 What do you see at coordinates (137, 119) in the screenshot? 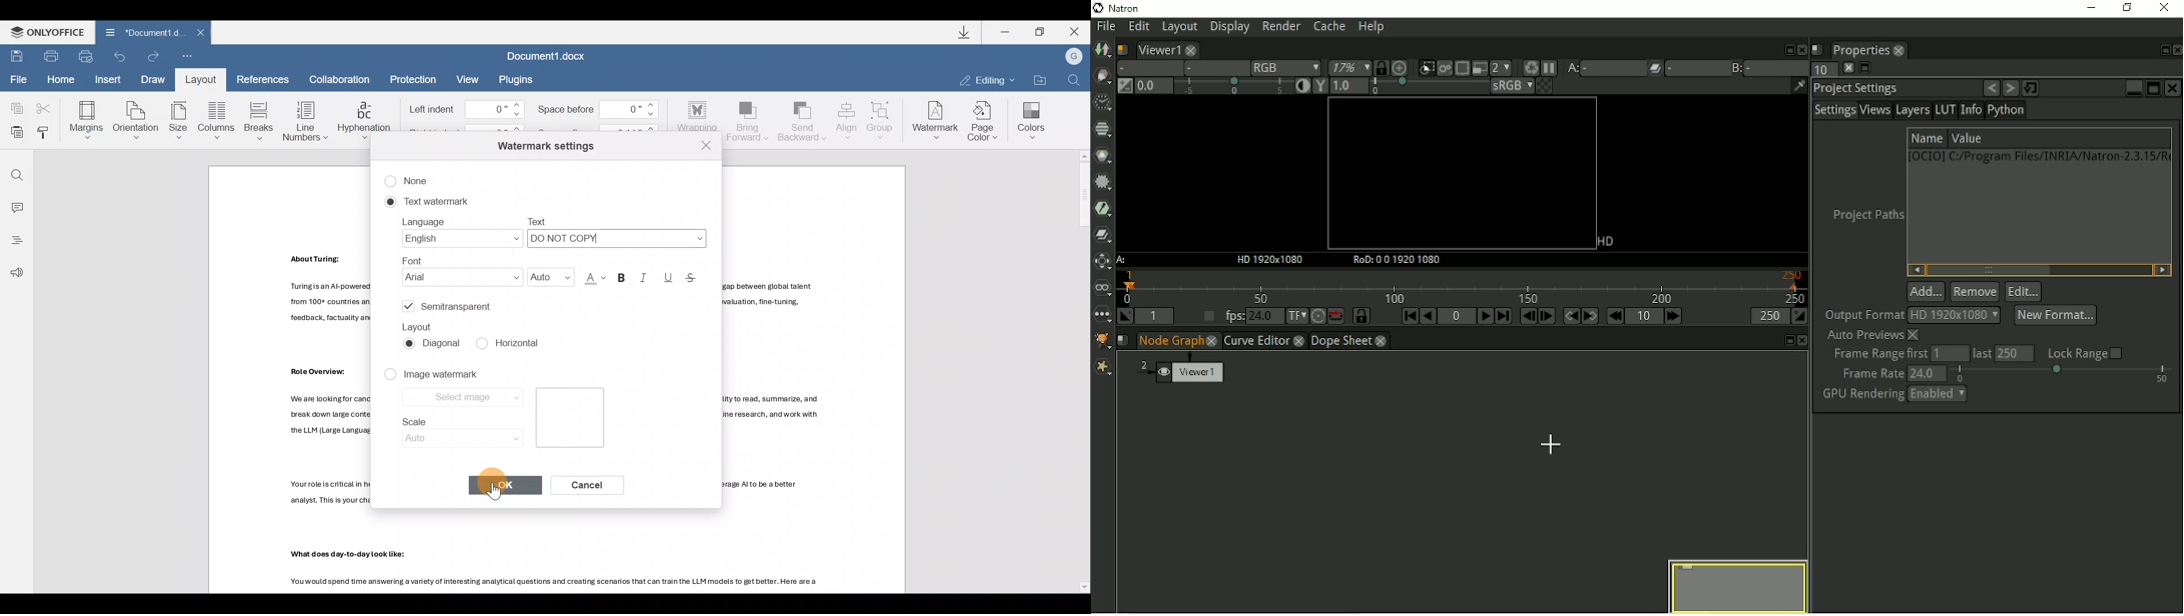
I see `Orientation` at bounding box center [137, 119].